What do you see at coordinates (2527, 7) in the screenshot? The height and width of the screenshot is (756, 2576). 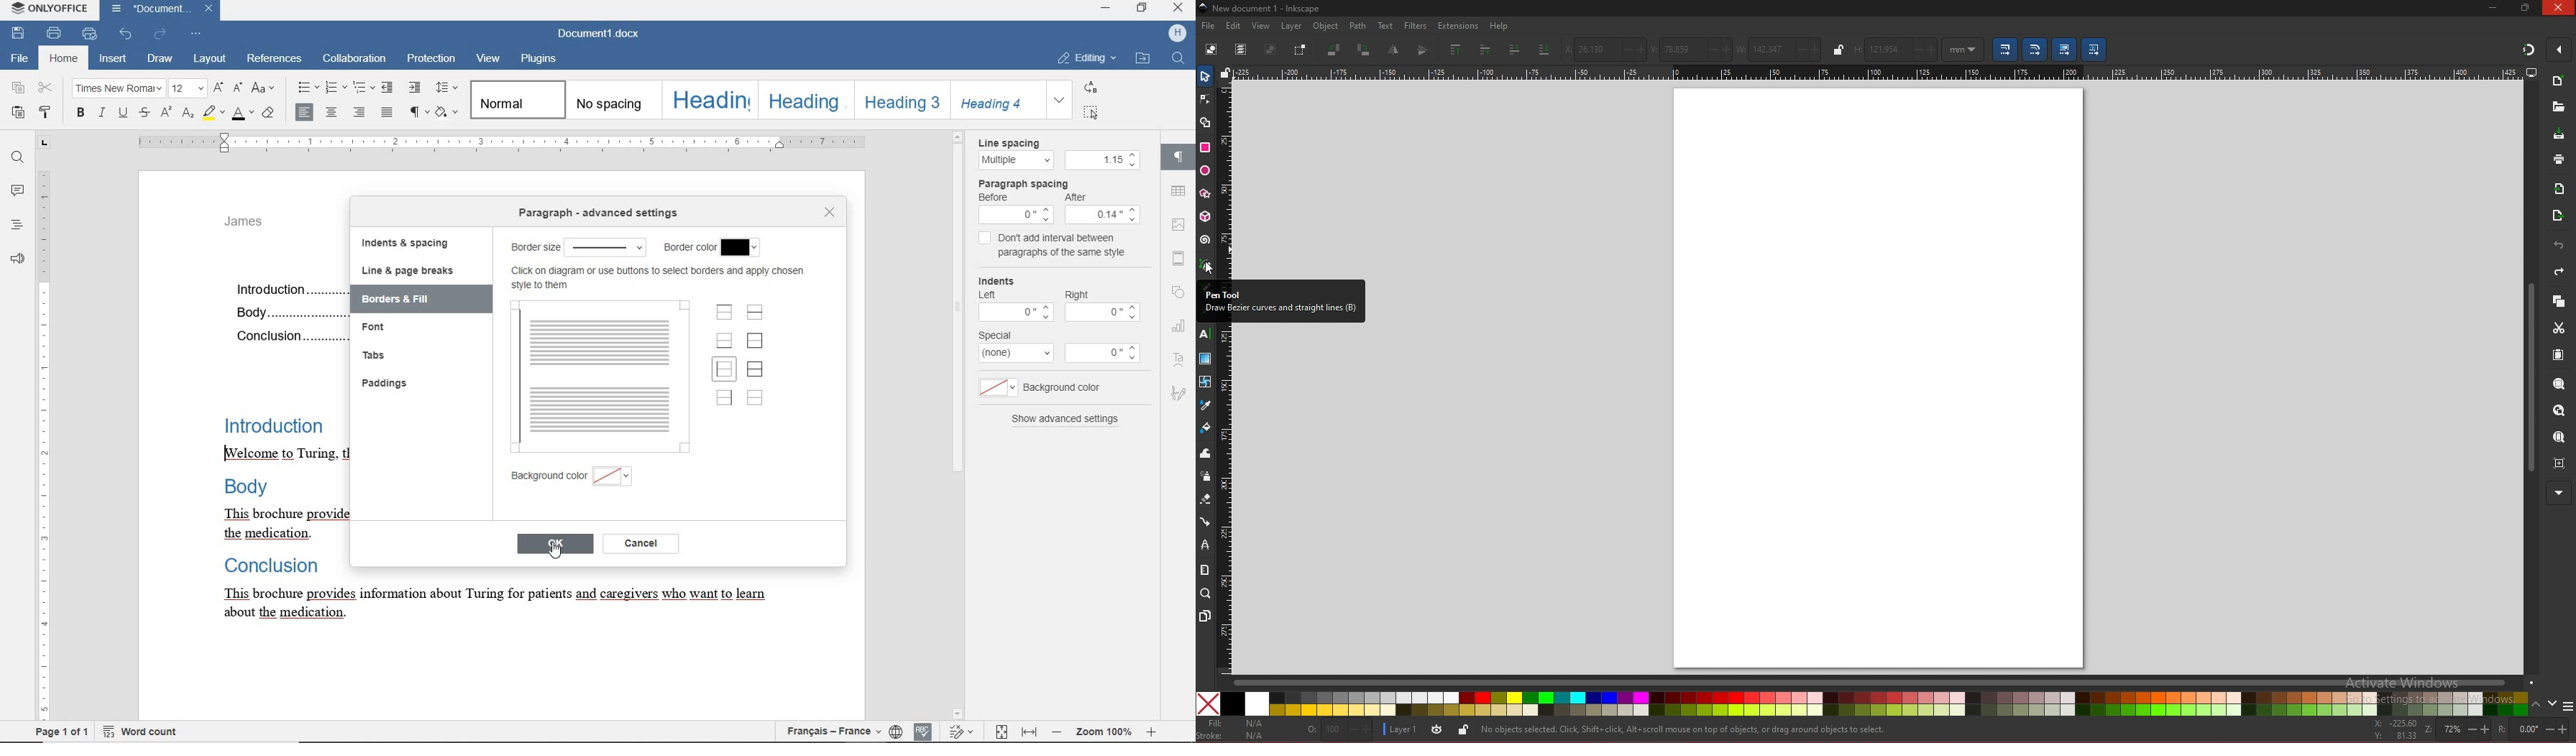 I see `resize` at bounding box center [2527, 7].